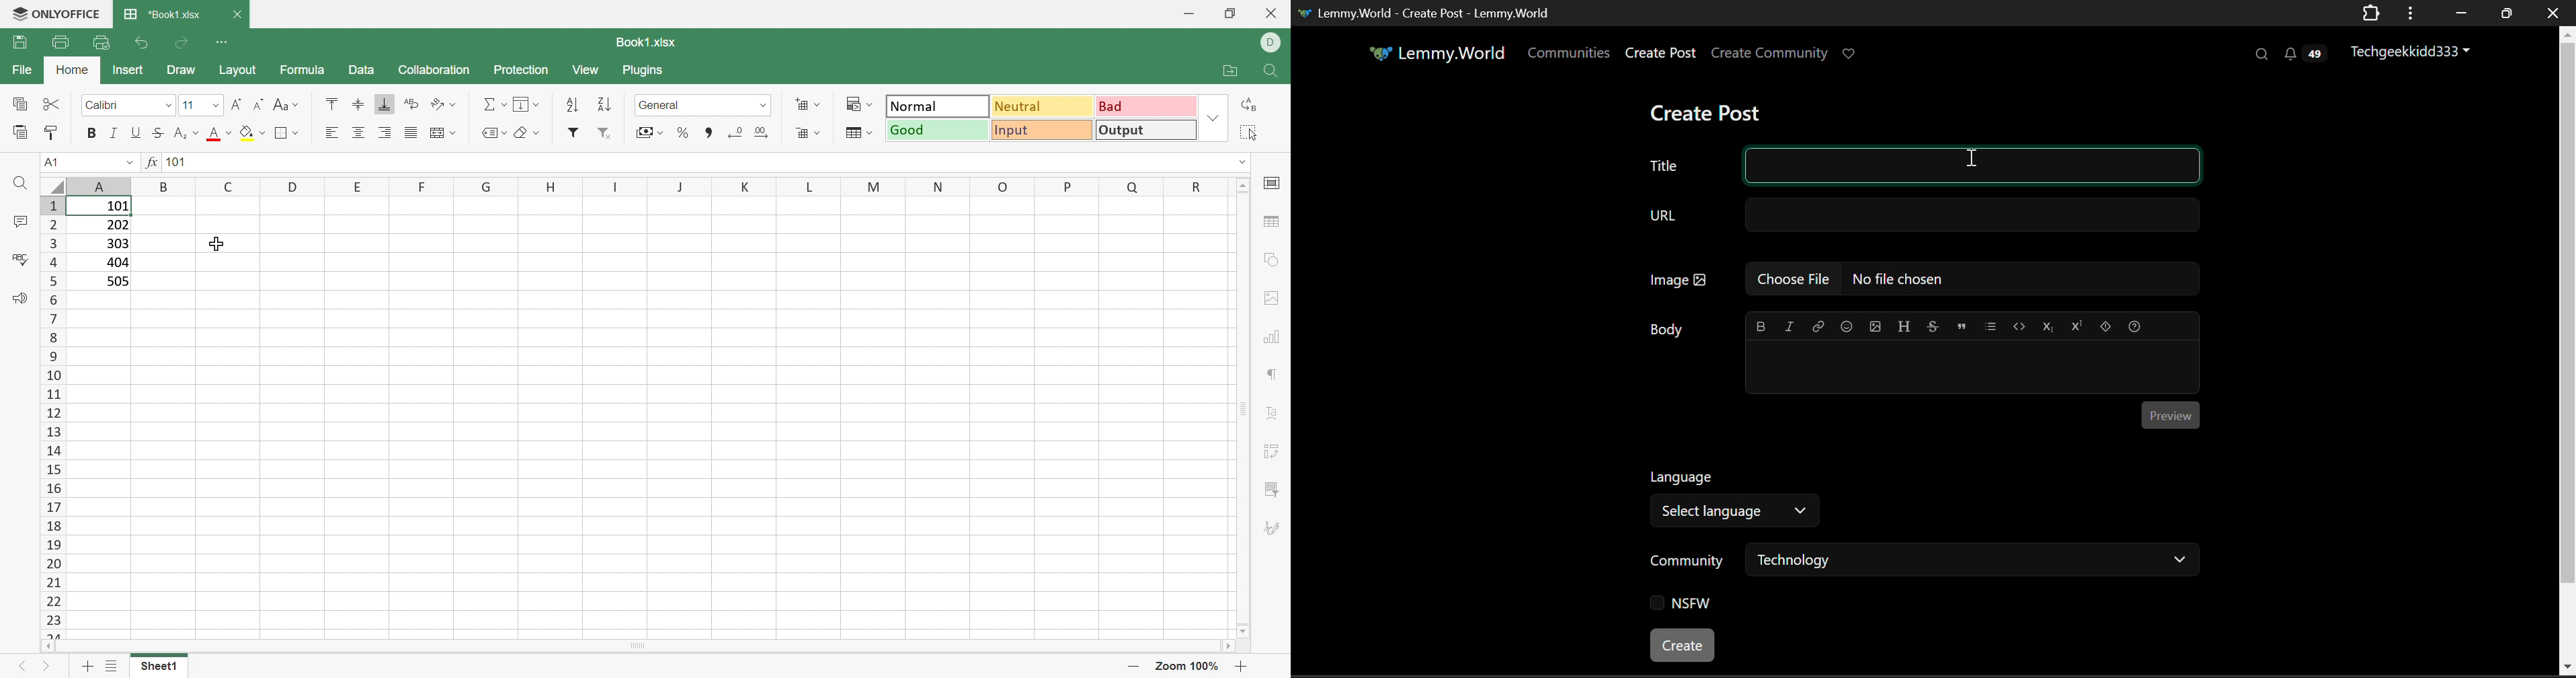 This screenshot has height=700, width=2576. What do you see at coordinates (1682, 606) in the screenshot?
I see `NSFW Checkbox` at bounding box center [1682, 606].